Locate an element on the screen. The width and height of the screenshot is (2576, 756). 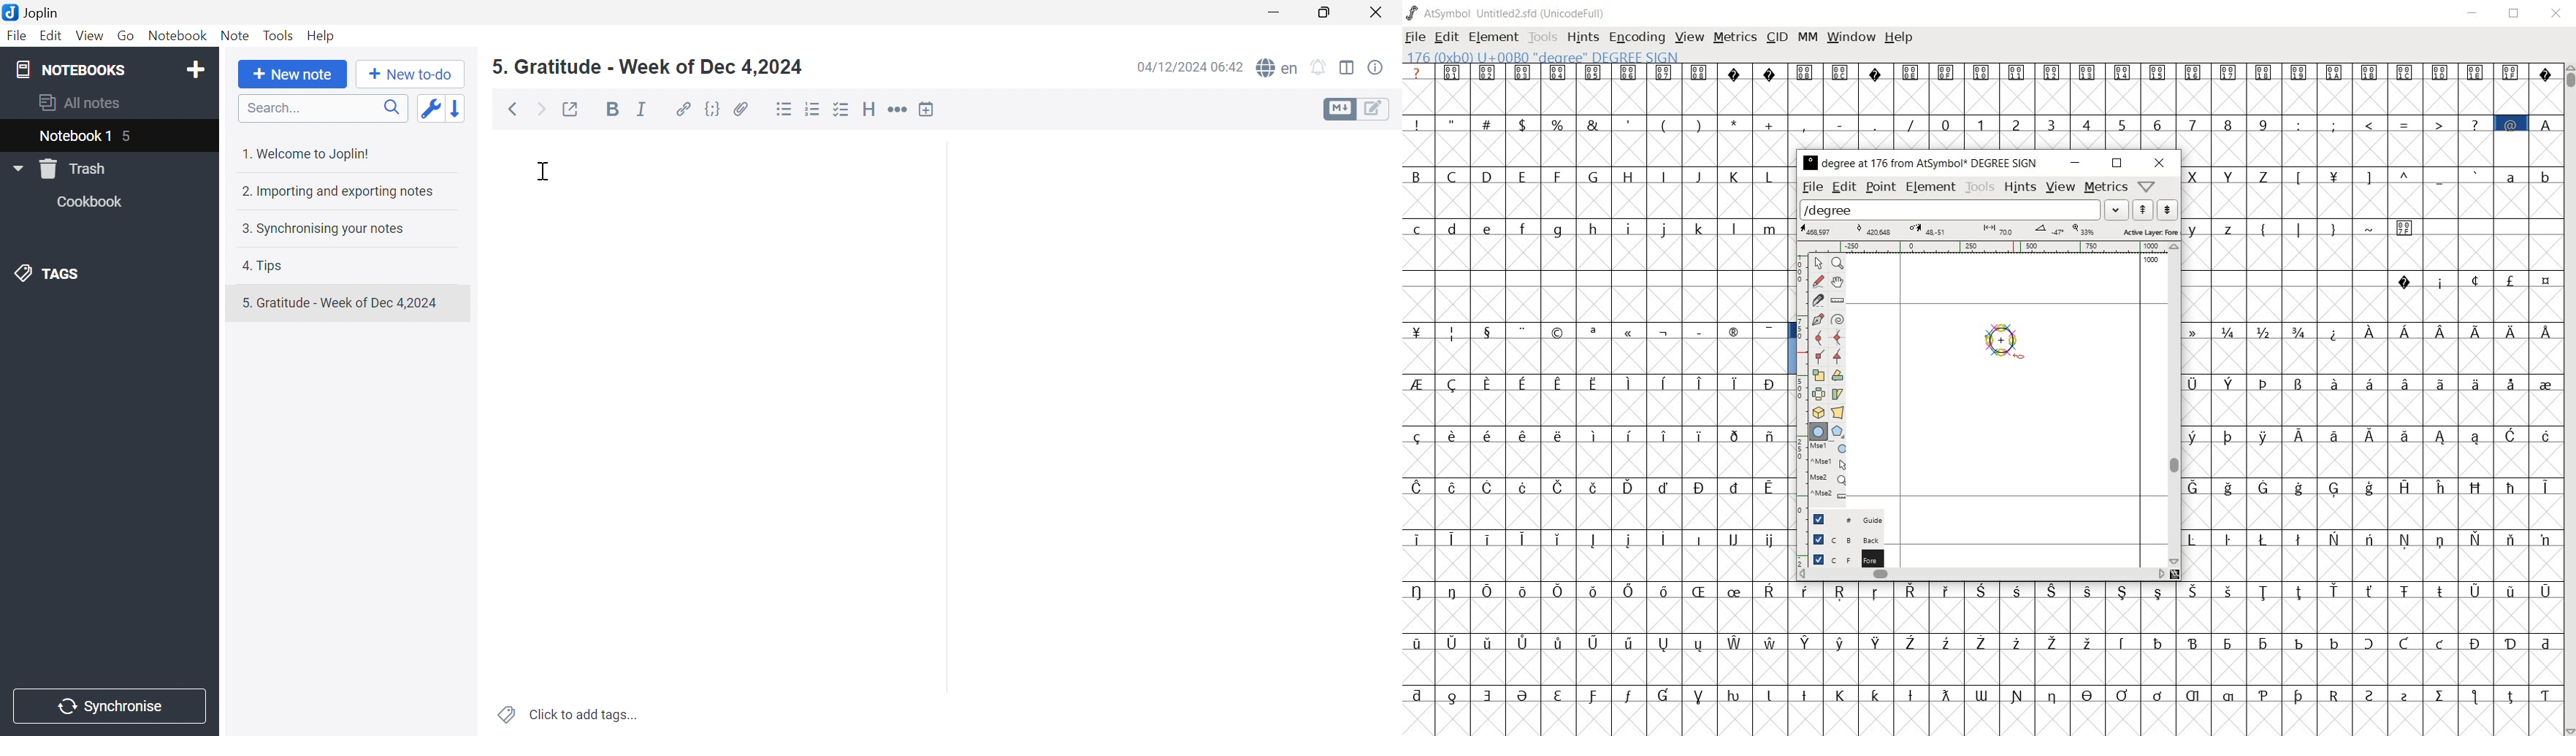
Cursor is located at coordinates (542, 173).